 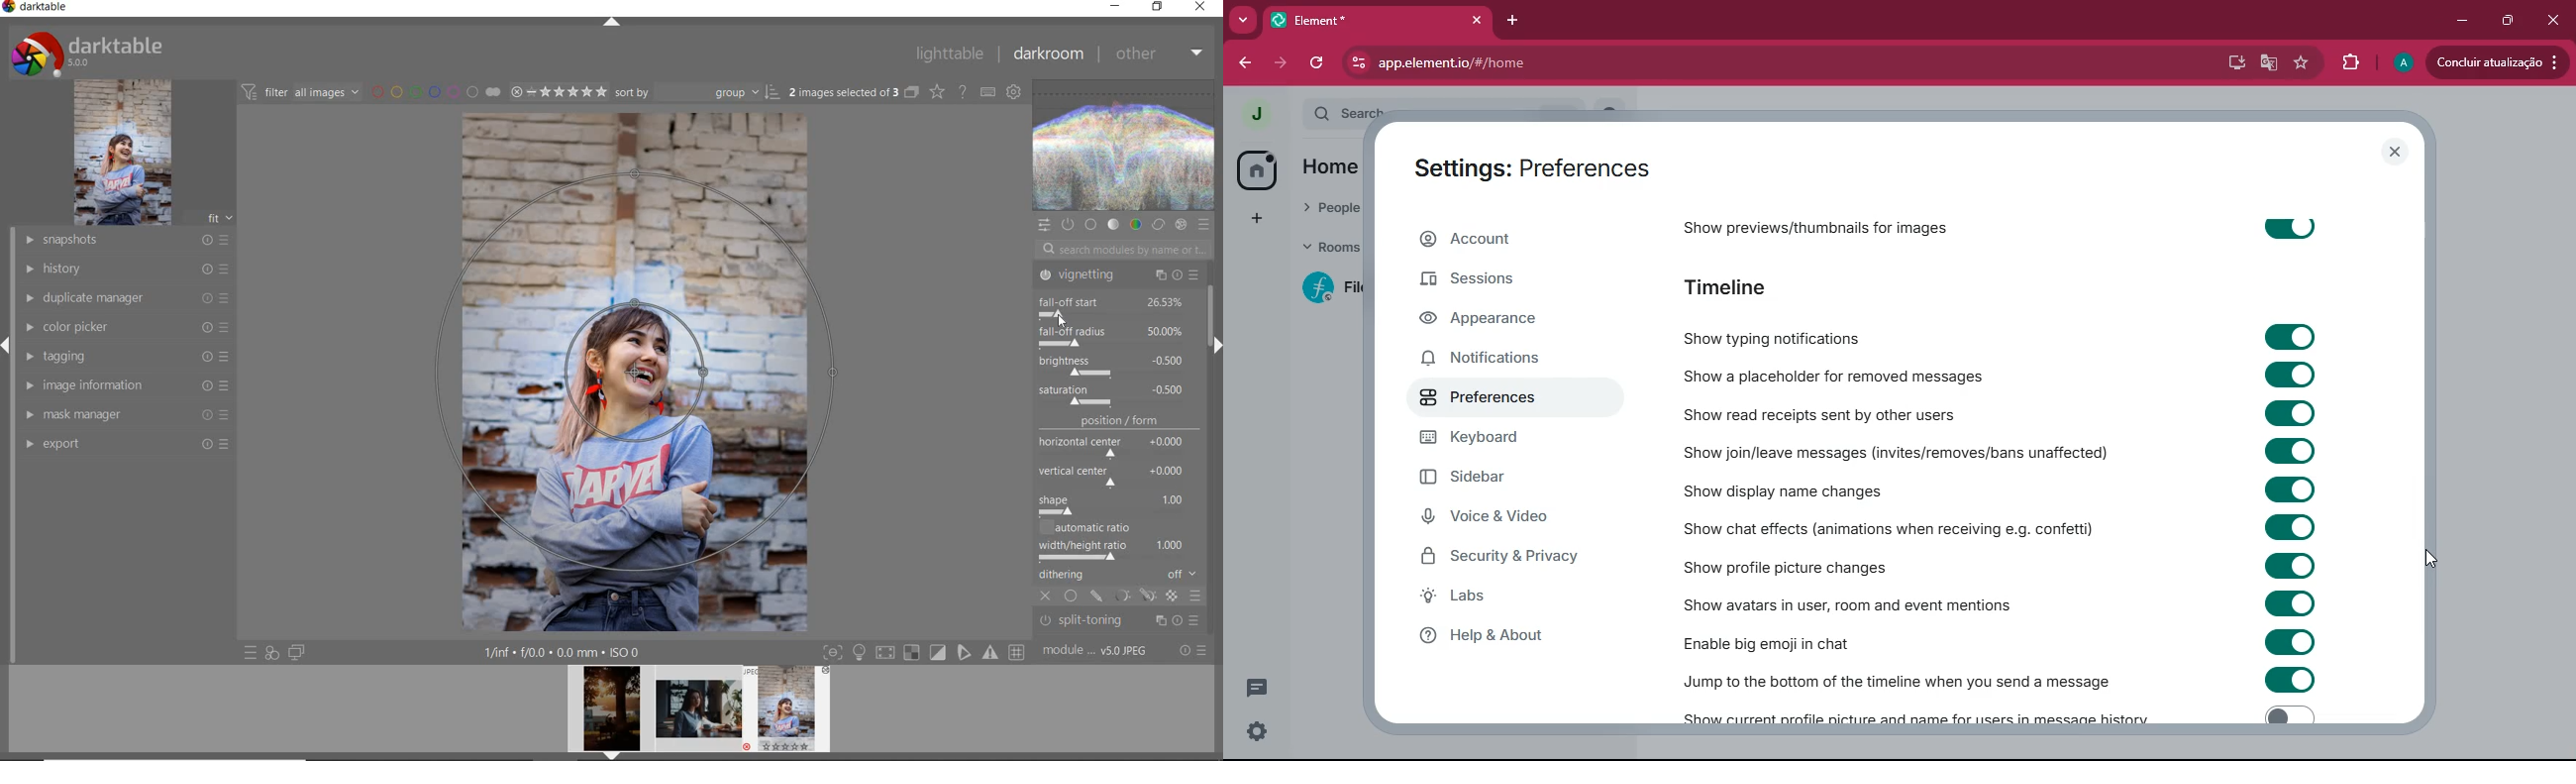 What do you see at coordinates (1067, 225) in the screenshot?
I see `show only active module` at bounding box center [1067, 225].